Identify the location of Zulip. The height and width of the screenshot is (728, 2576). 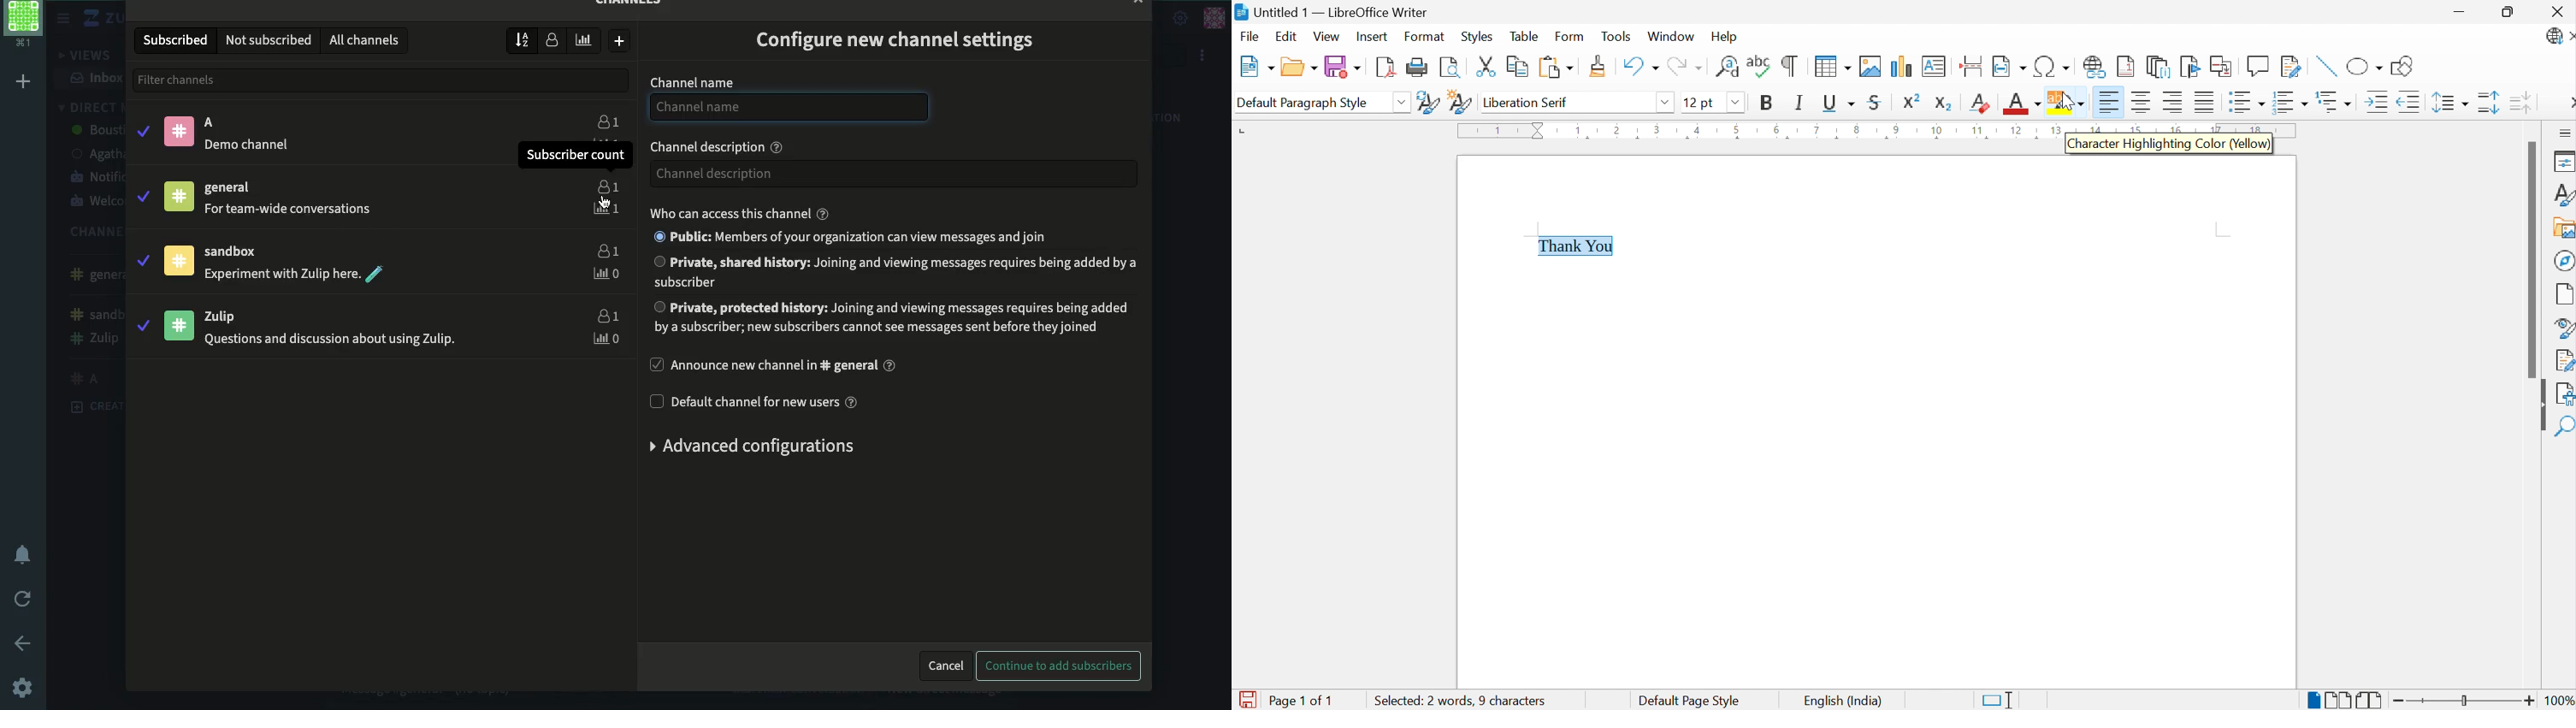
(228, 317).